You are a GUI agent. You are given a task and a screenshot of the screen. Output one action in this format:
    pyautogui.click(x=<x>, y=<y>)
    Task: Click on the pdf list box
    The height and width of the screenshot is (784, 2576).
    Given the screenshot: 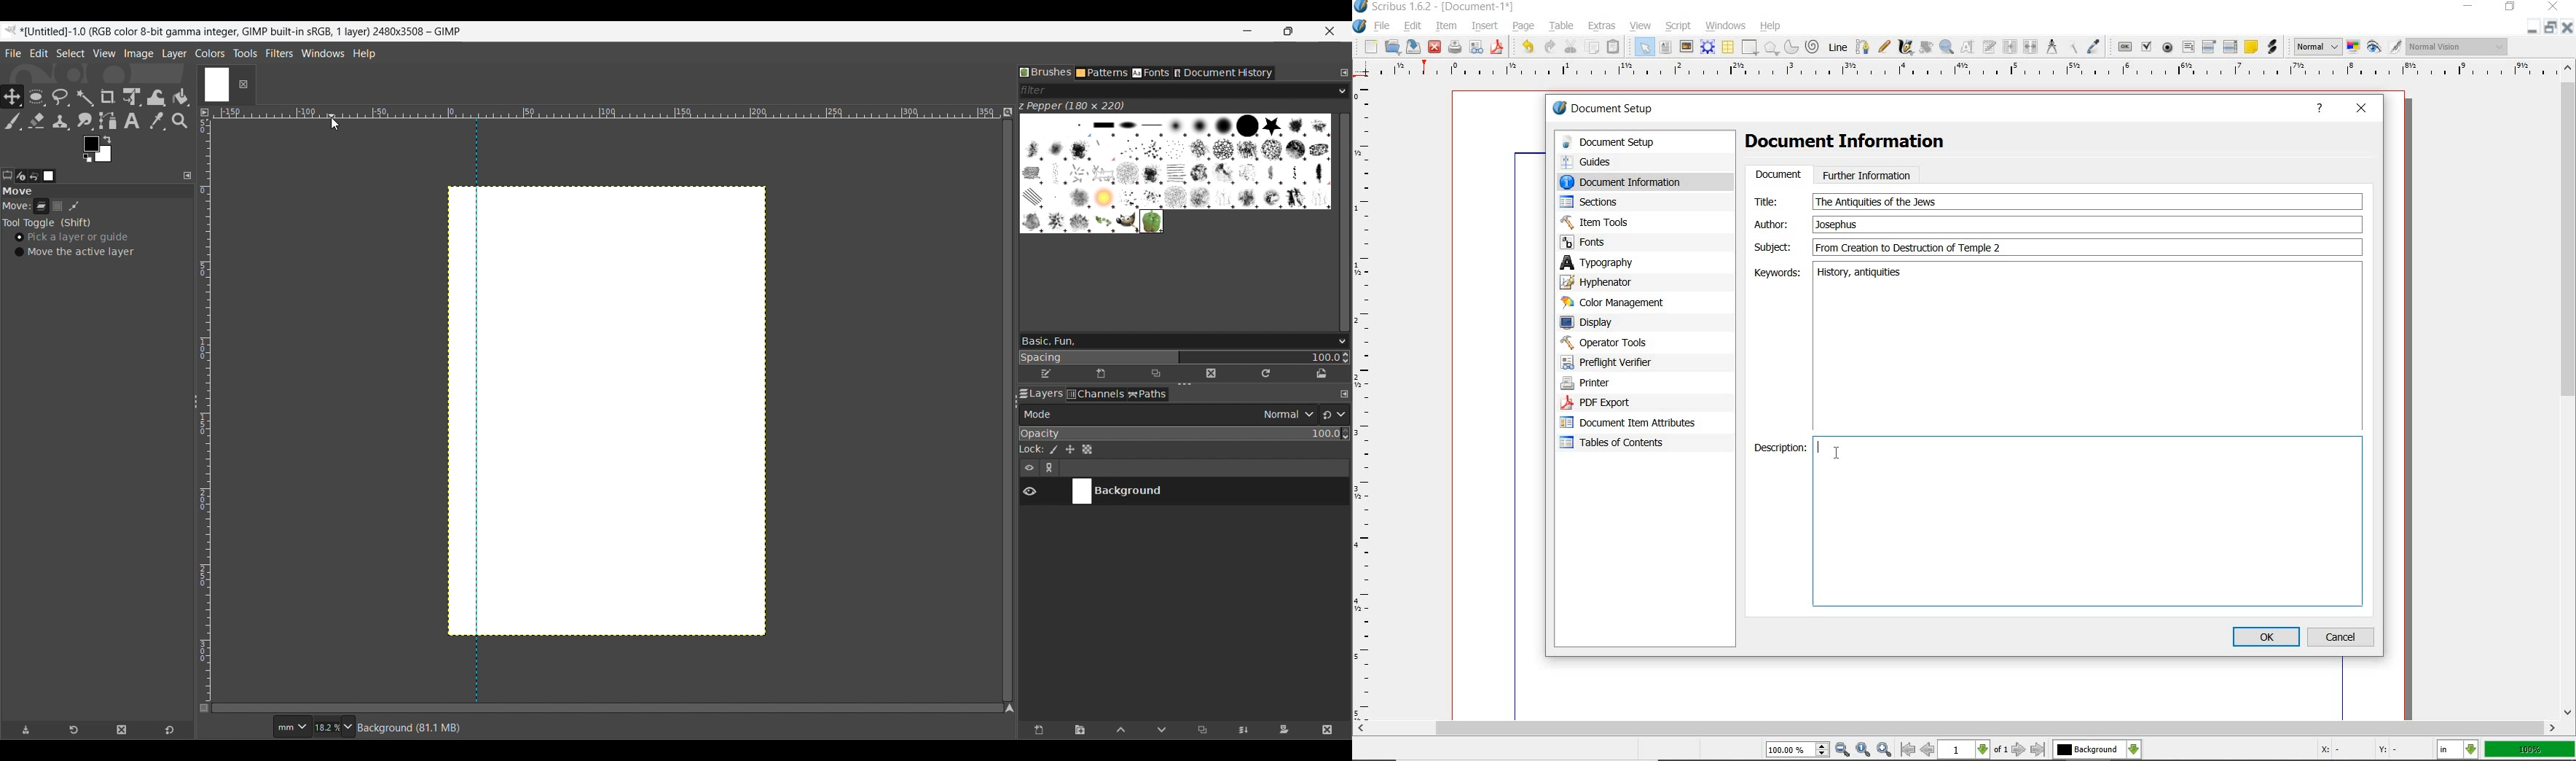 What is the action you would take?
    pyautogui.click(x=2229, y=47)
    